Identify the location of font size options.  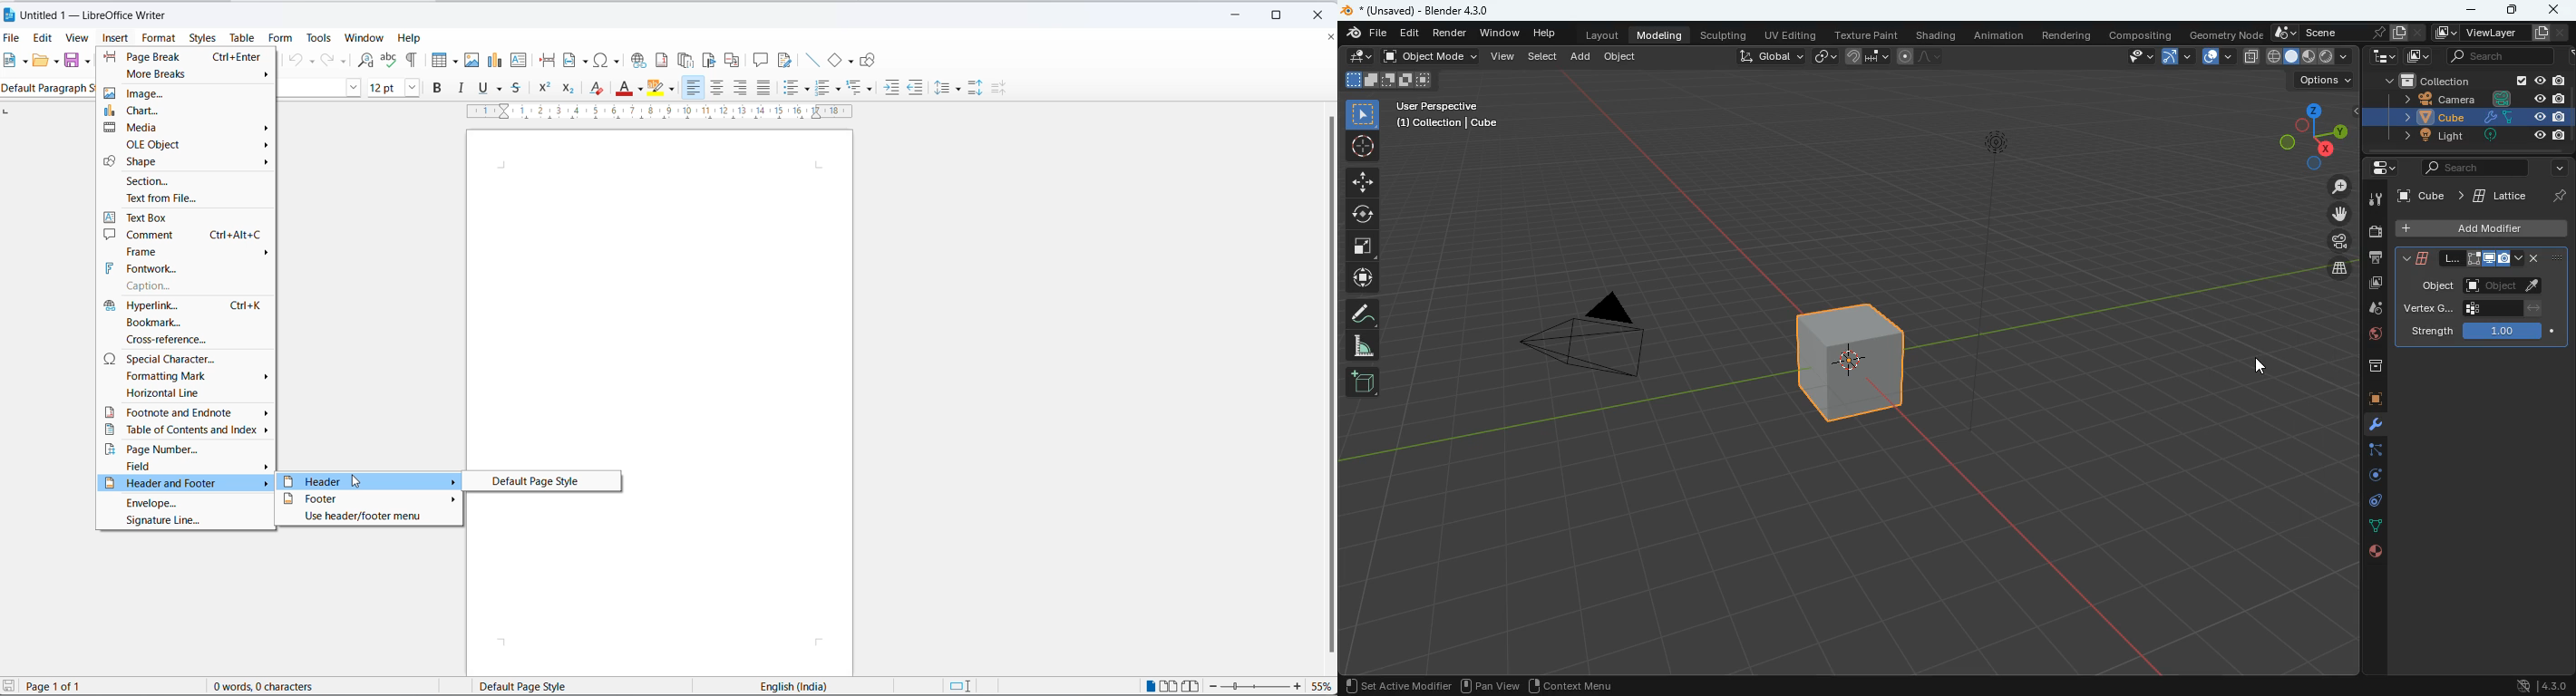
(410, 88).